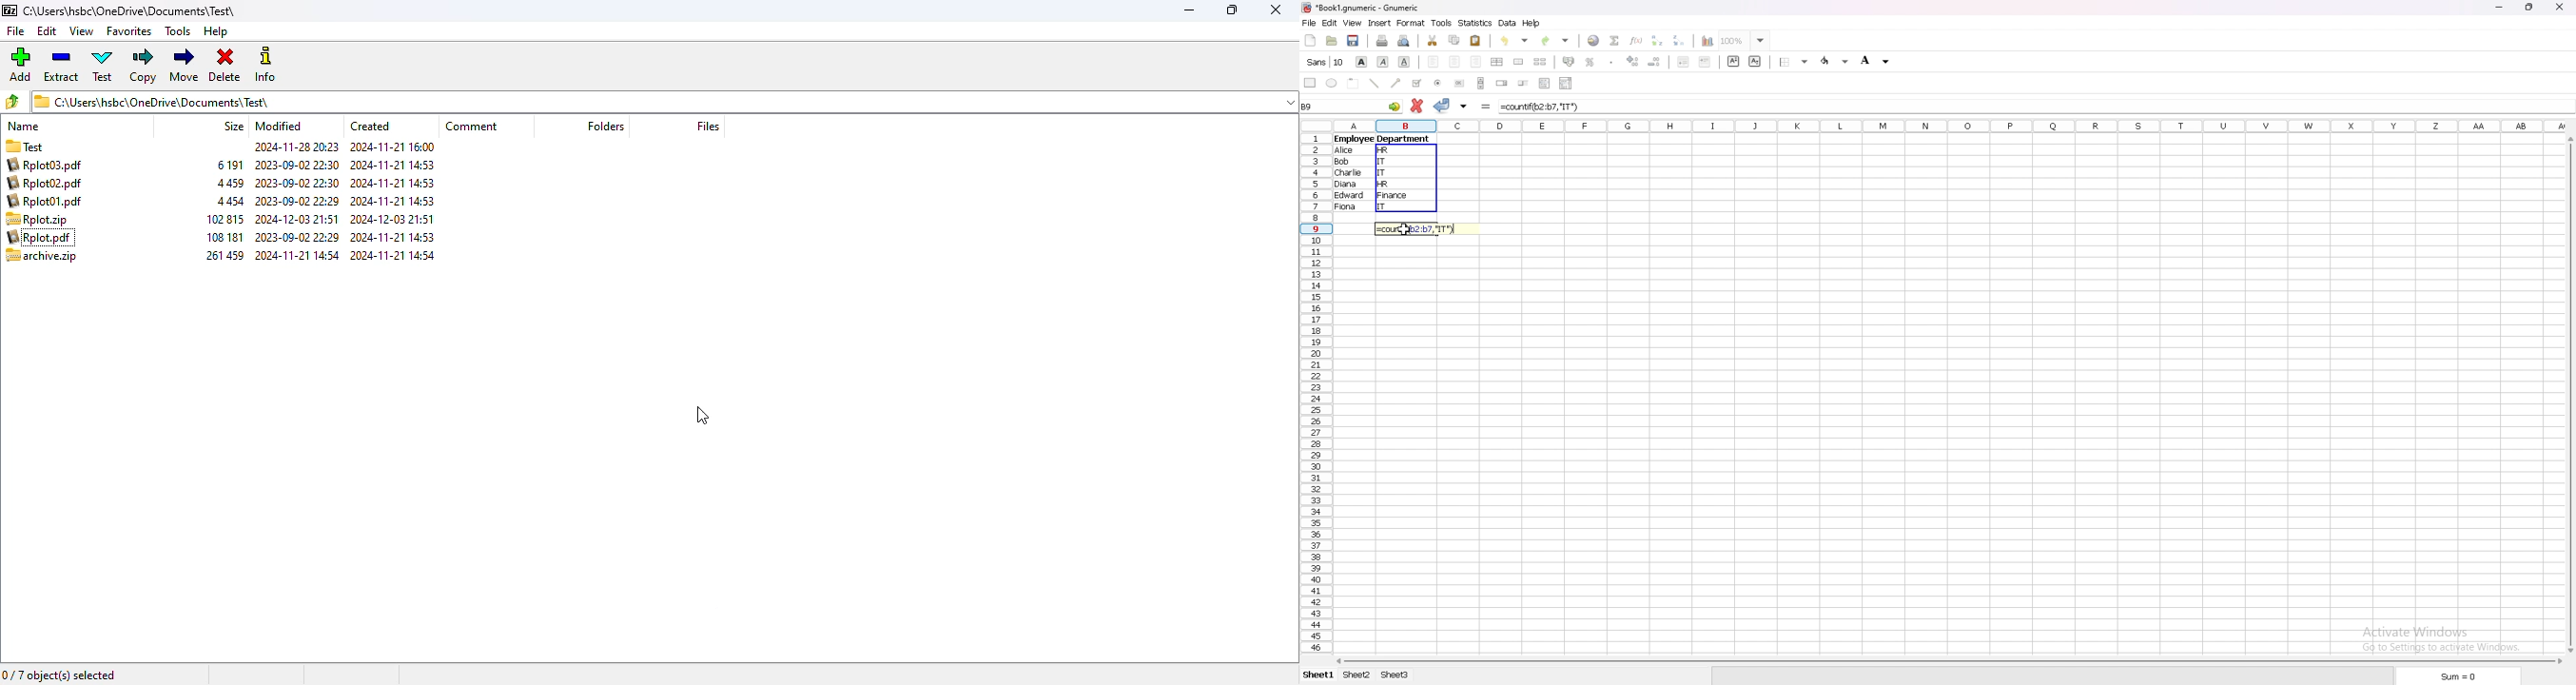 The image size is (2576, 700). What do you see at coordinates (216, 31) in the screenshot?
I see `help` at bounding box center [216, 31].